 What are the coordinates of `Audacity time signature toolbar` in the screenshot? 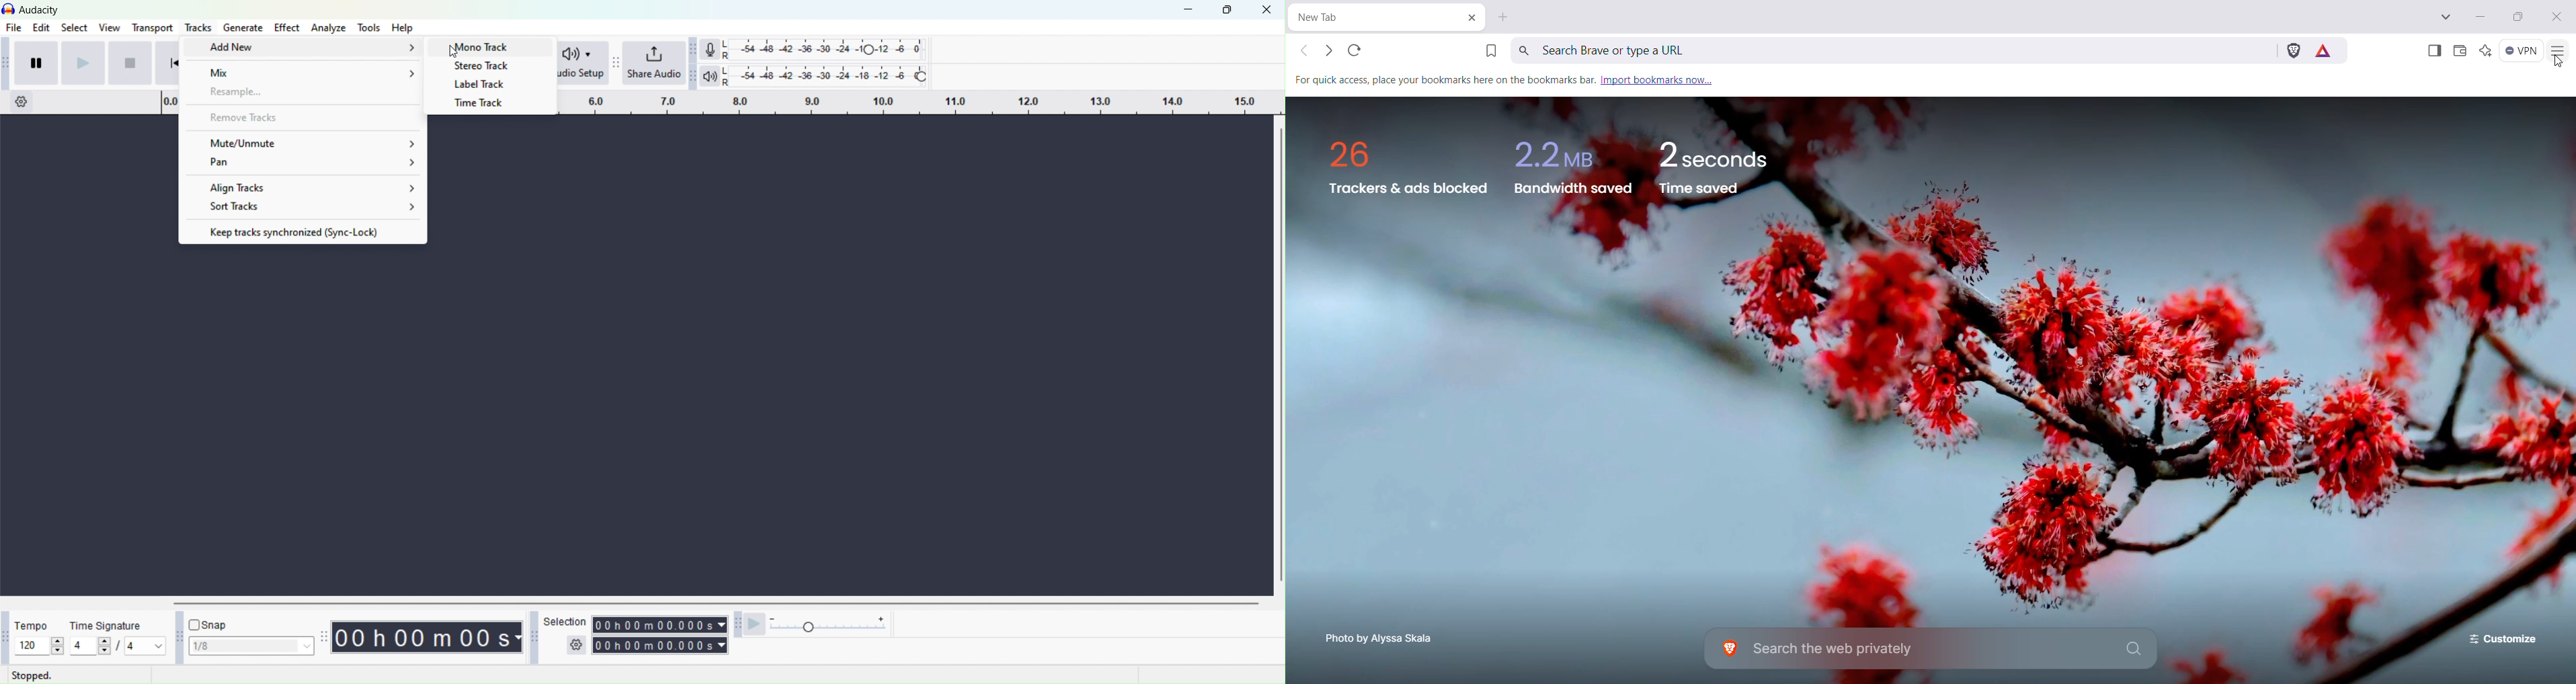 It's located at (4, 637).